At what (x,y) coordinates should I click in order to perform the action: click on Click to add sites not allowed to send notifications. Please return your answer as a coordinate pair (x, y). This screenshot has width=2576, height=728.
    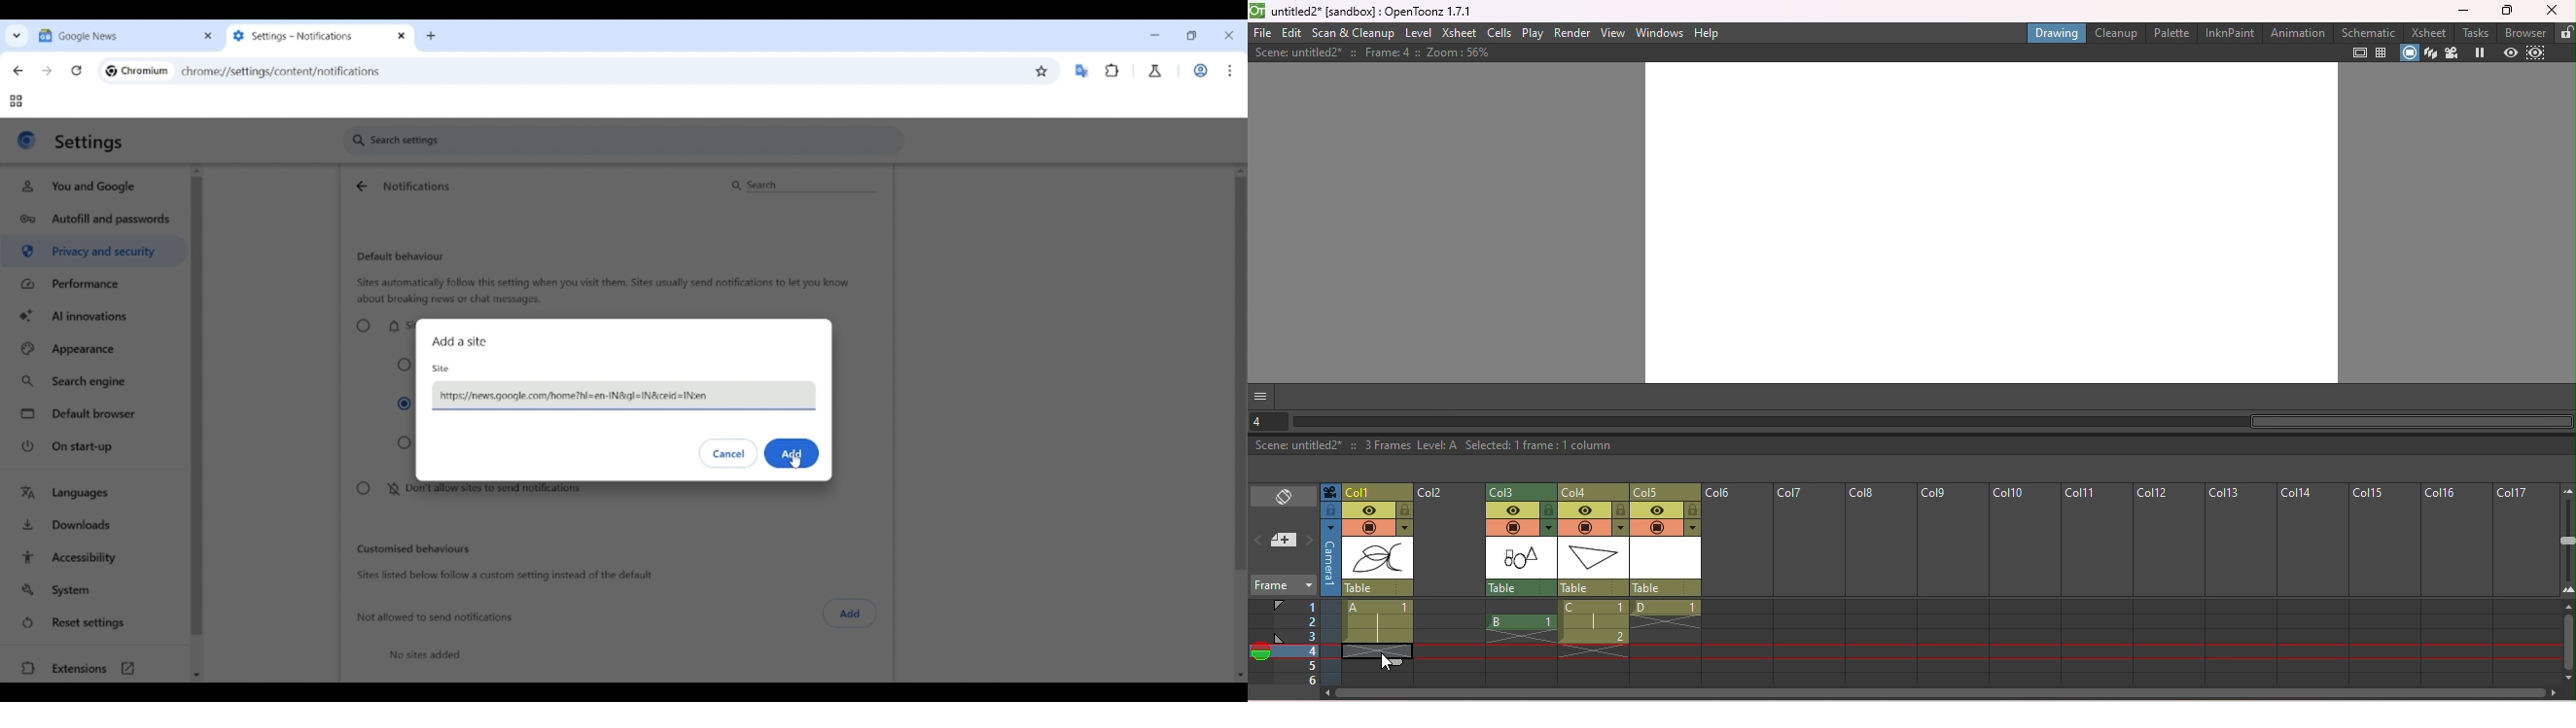
    Looking at the image, I should click on (850, 614).